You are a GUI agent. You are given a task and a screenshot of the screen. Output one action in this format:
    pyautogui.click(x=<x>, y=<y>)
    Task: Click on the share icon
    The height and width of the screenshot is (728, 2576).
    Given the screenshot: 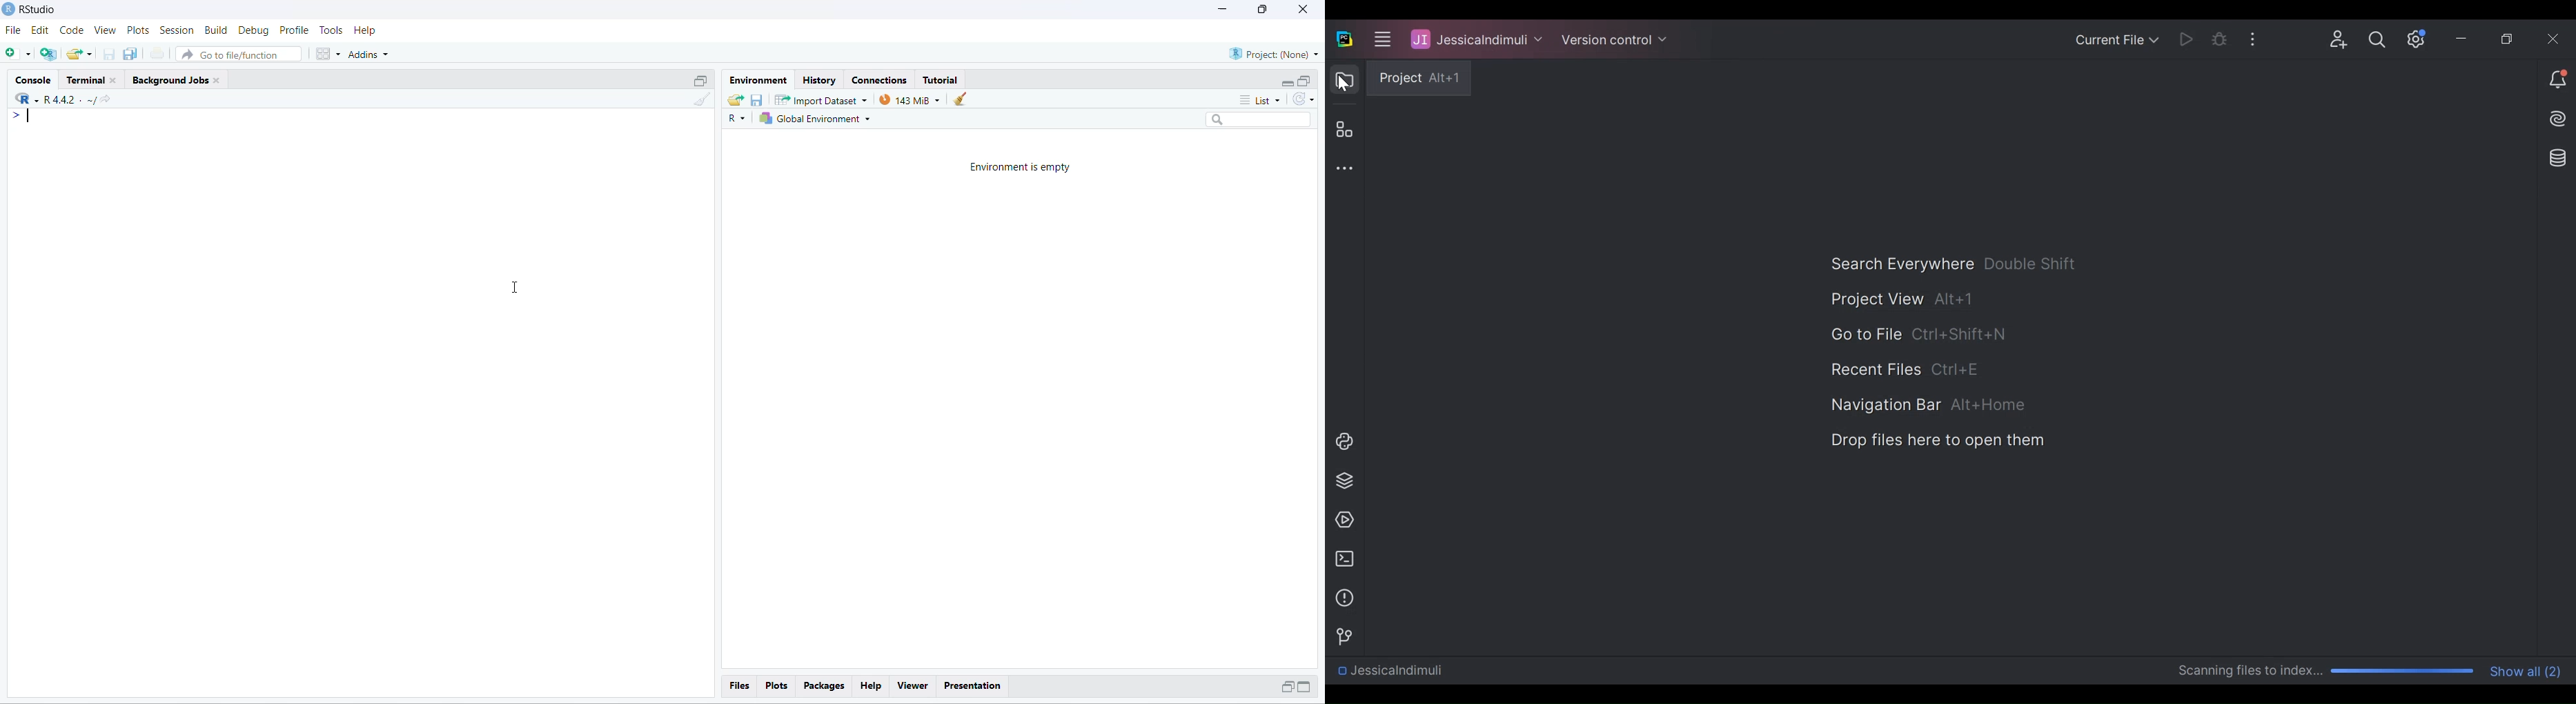 What is the action you would take?
    pyautogui.click(x=105, y=101)
    